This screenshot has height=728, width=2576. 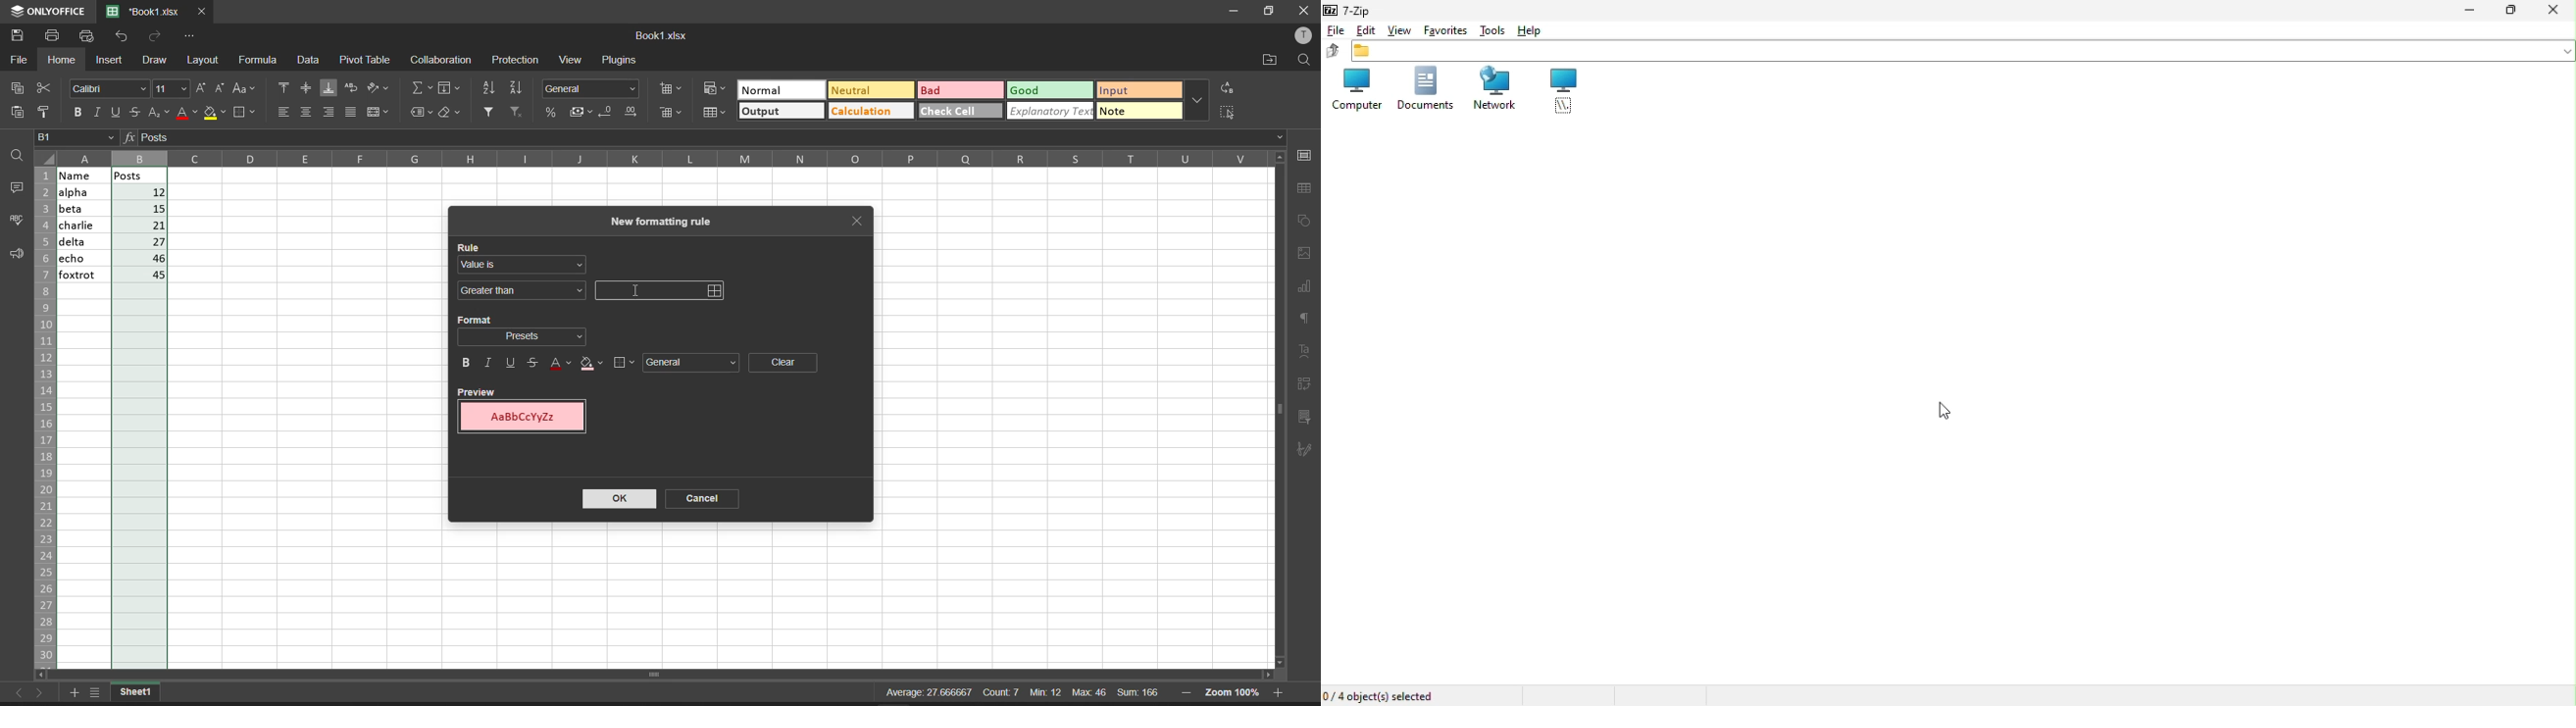 I want to click on close, so click(x=1307, y=10).